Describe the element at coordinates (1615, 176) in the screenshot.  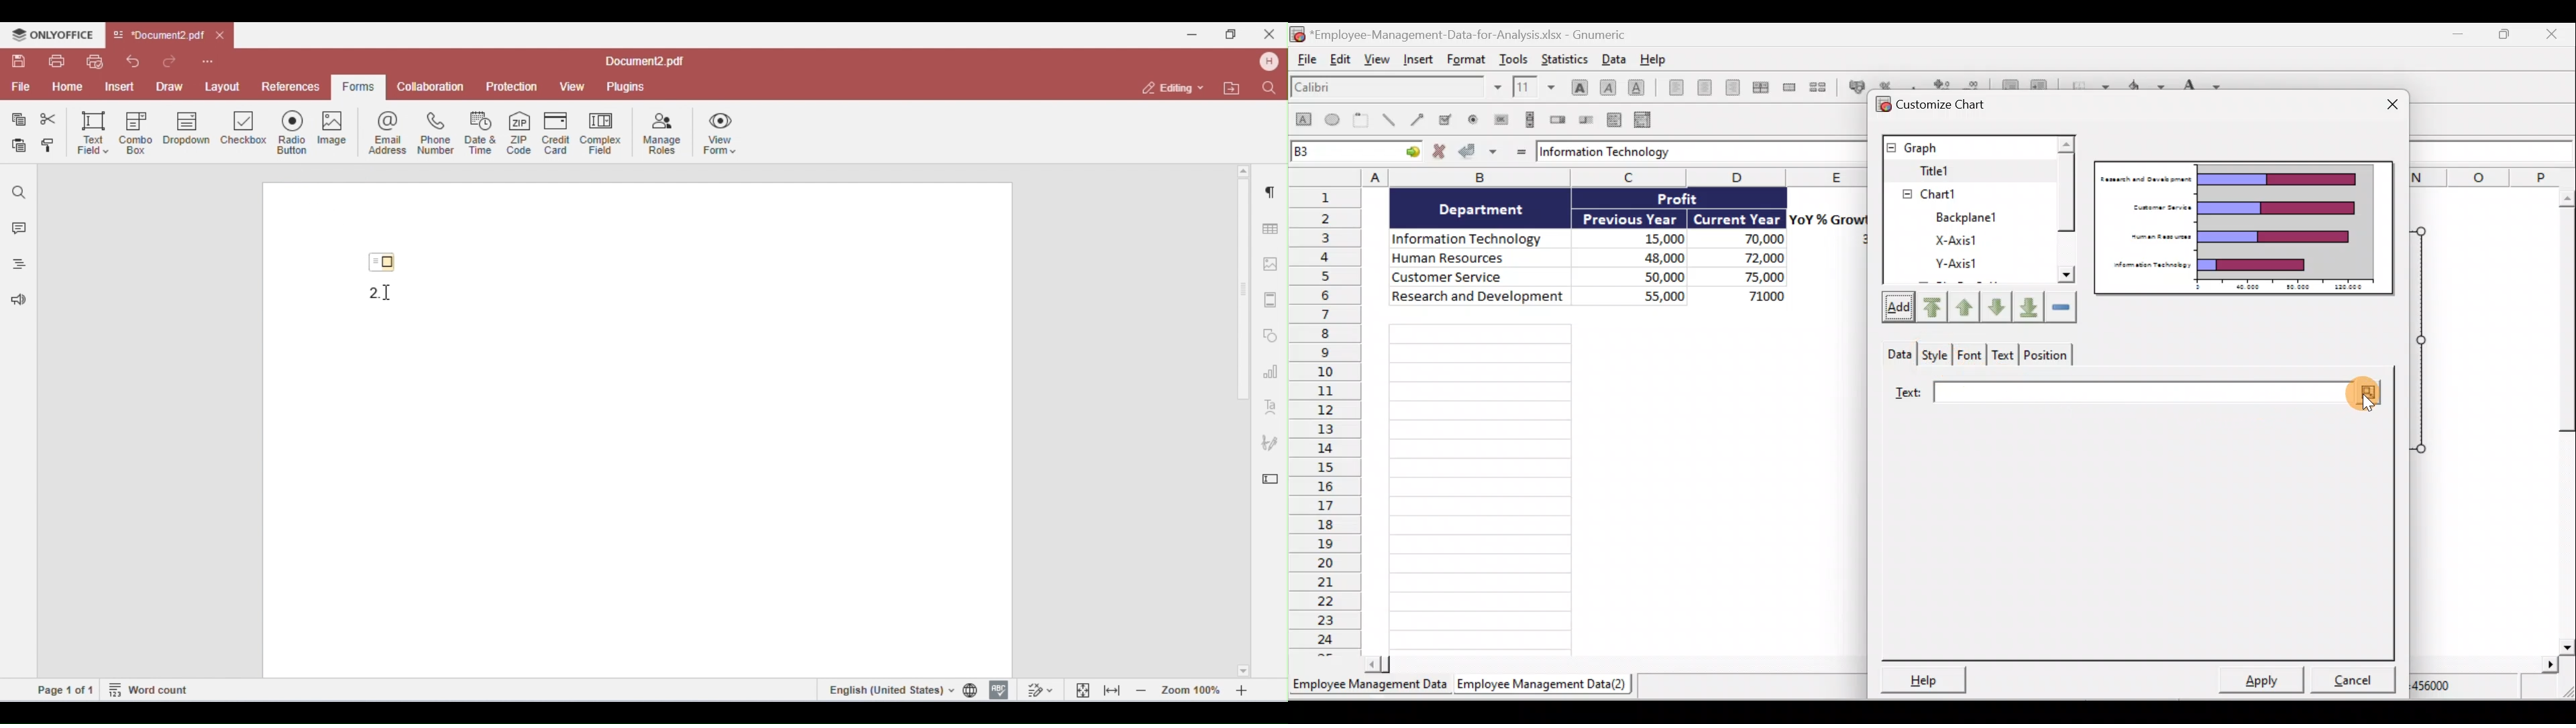
I see `Columns` at that location.